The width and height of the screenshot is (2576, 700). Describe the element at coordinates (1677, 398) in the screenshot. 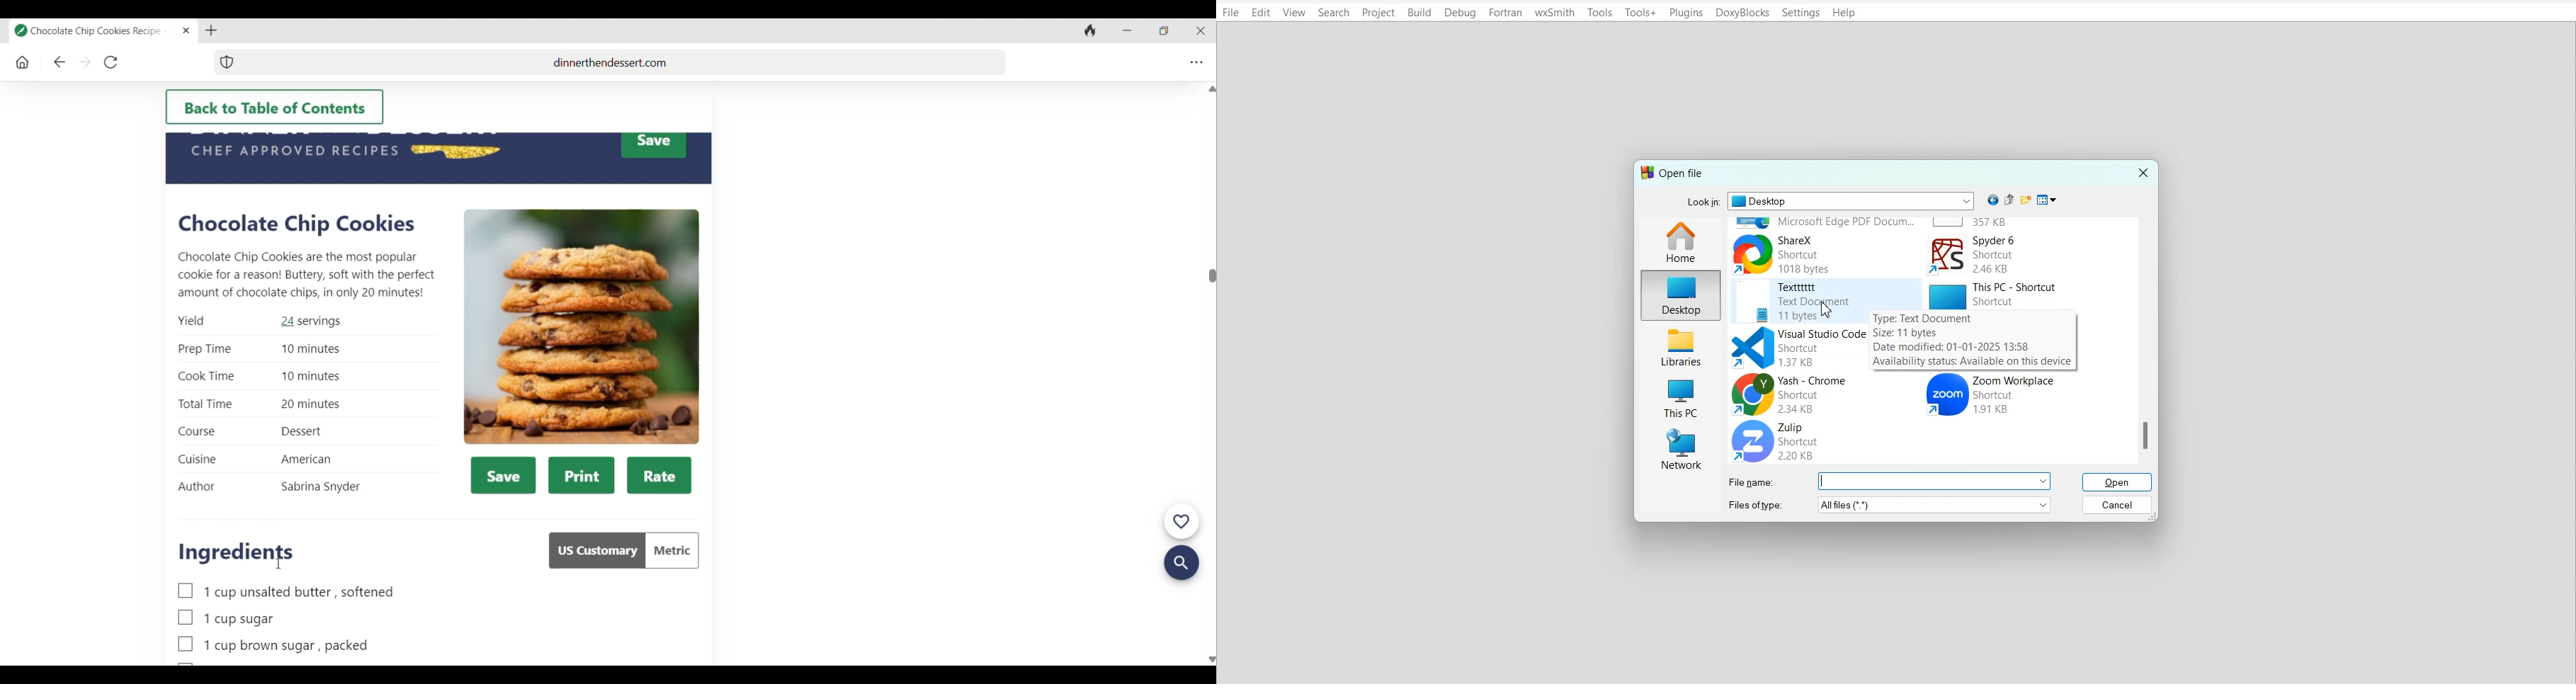

I see `This PC` at that location.